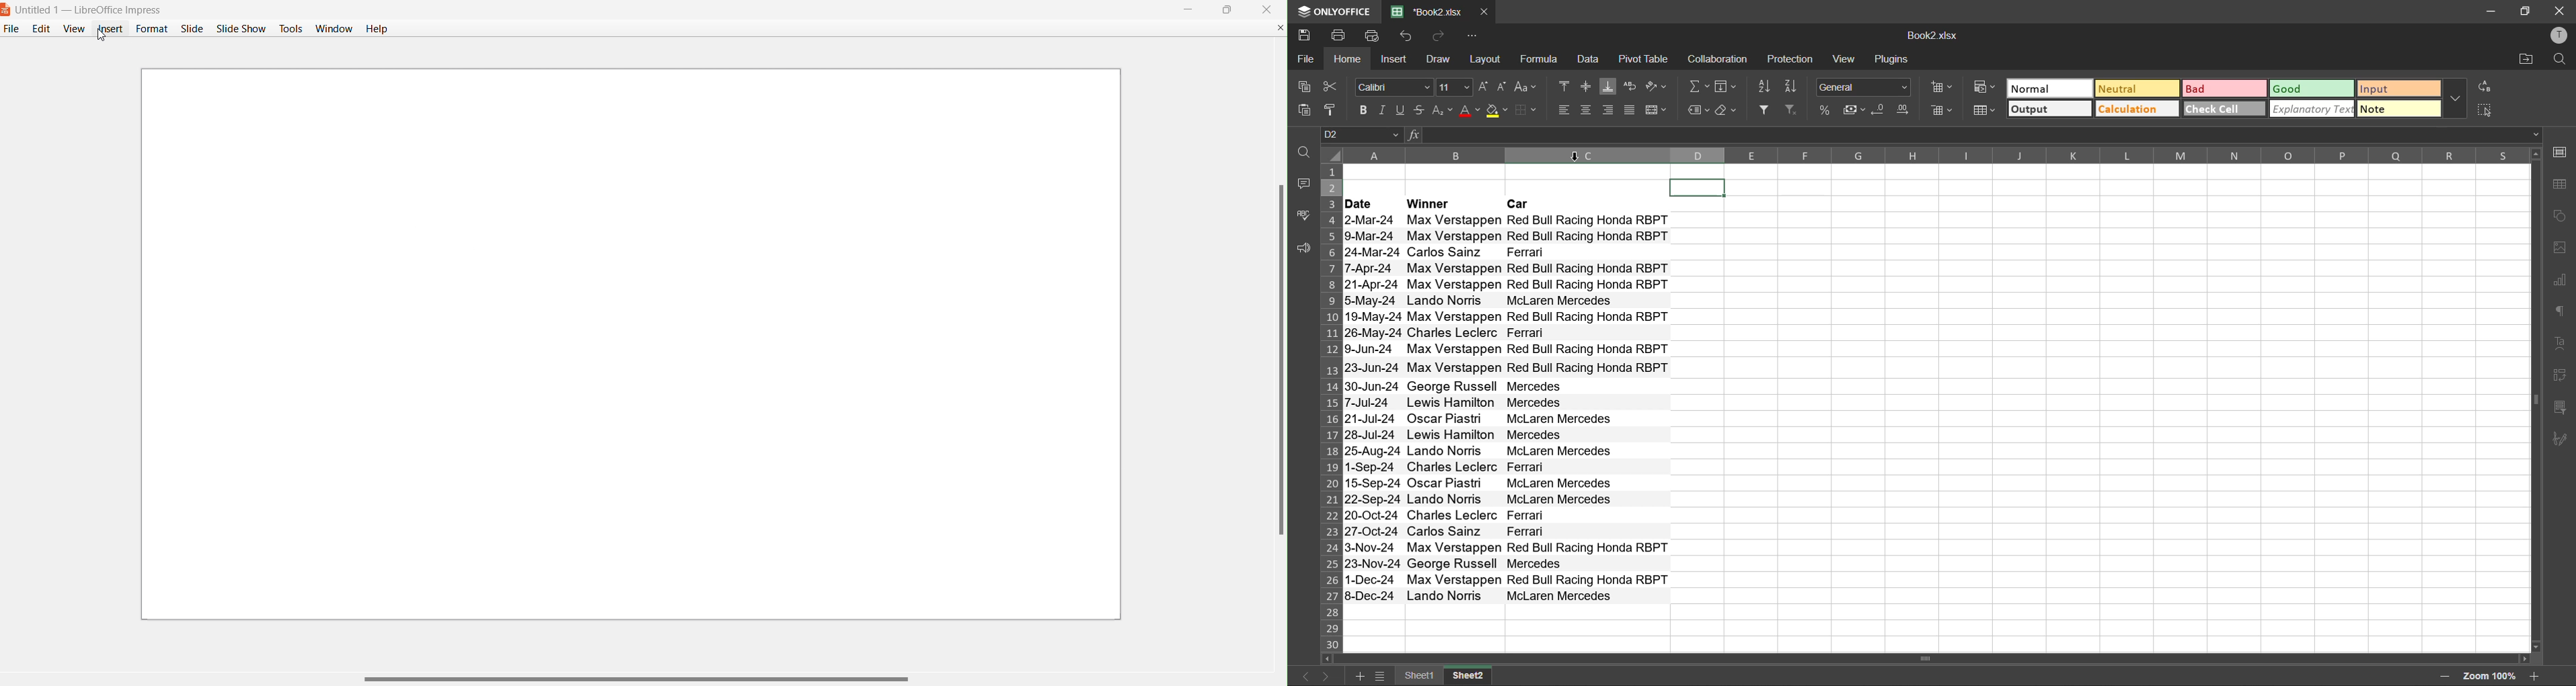 The height and width of the screenshot is (700, 2576). I want to click on orientation, so click(1657, 85).